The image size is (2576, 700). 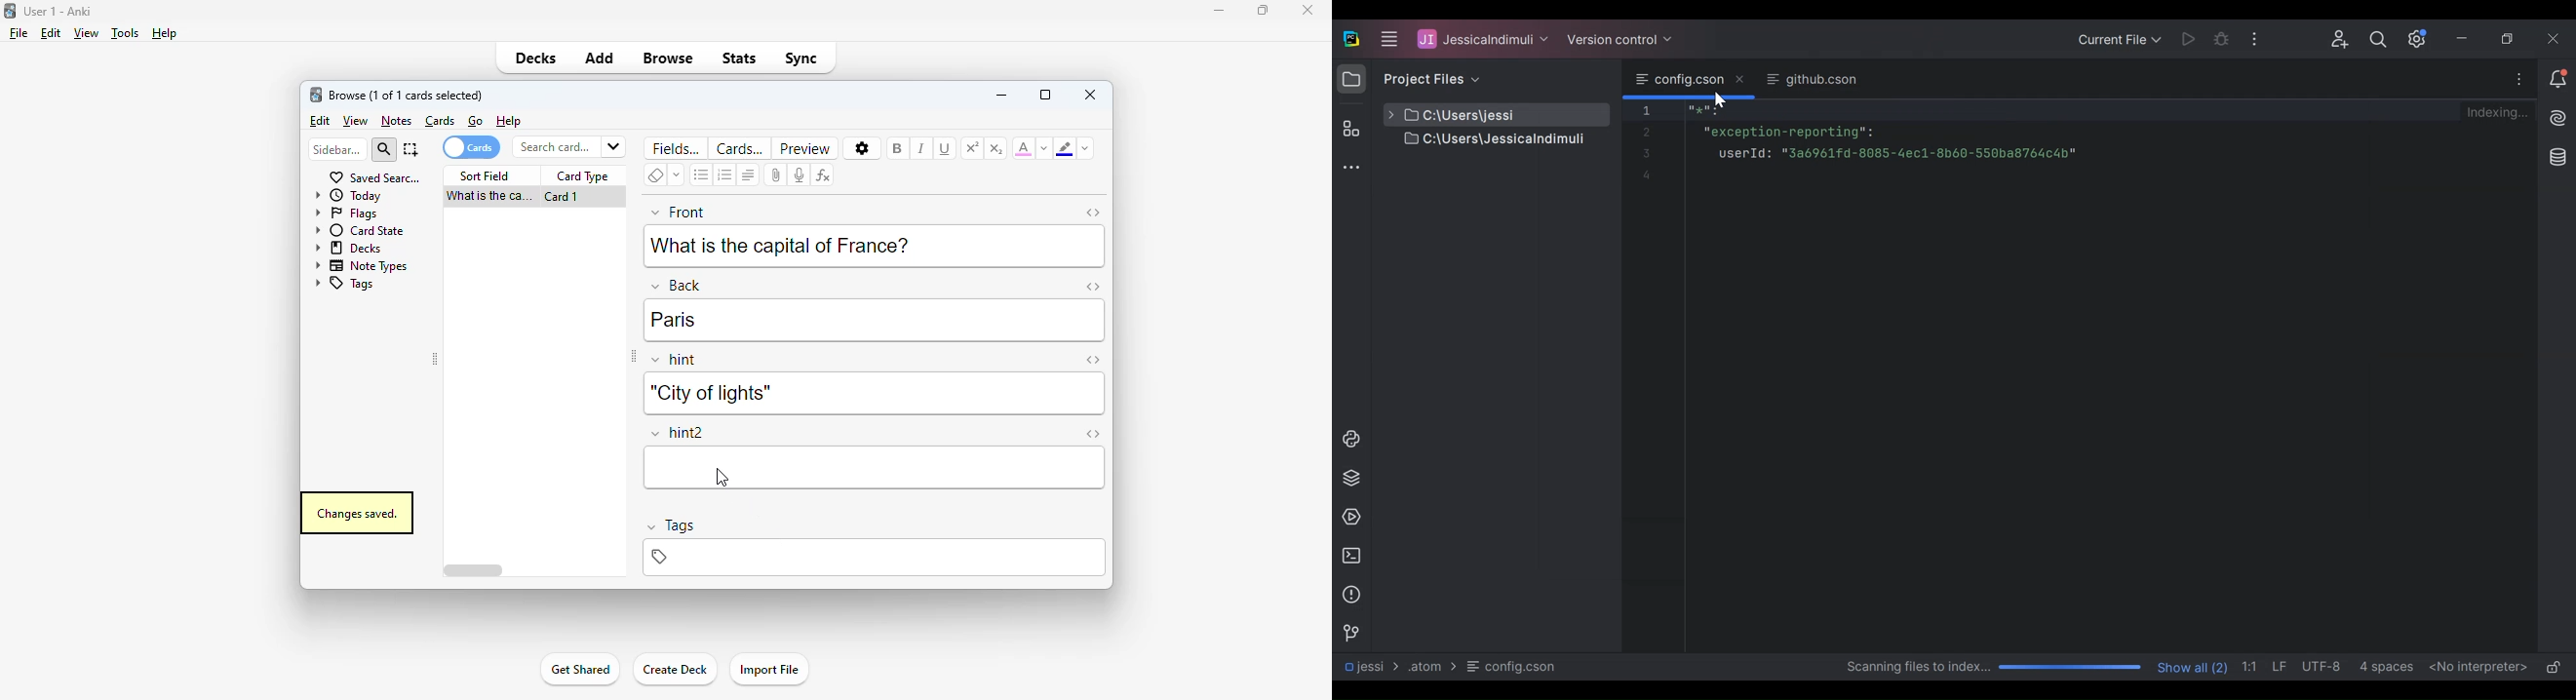 What do you see at coordinates (343, 285) in the screenshot?
I see `tags` at bounding box center [343, 285].